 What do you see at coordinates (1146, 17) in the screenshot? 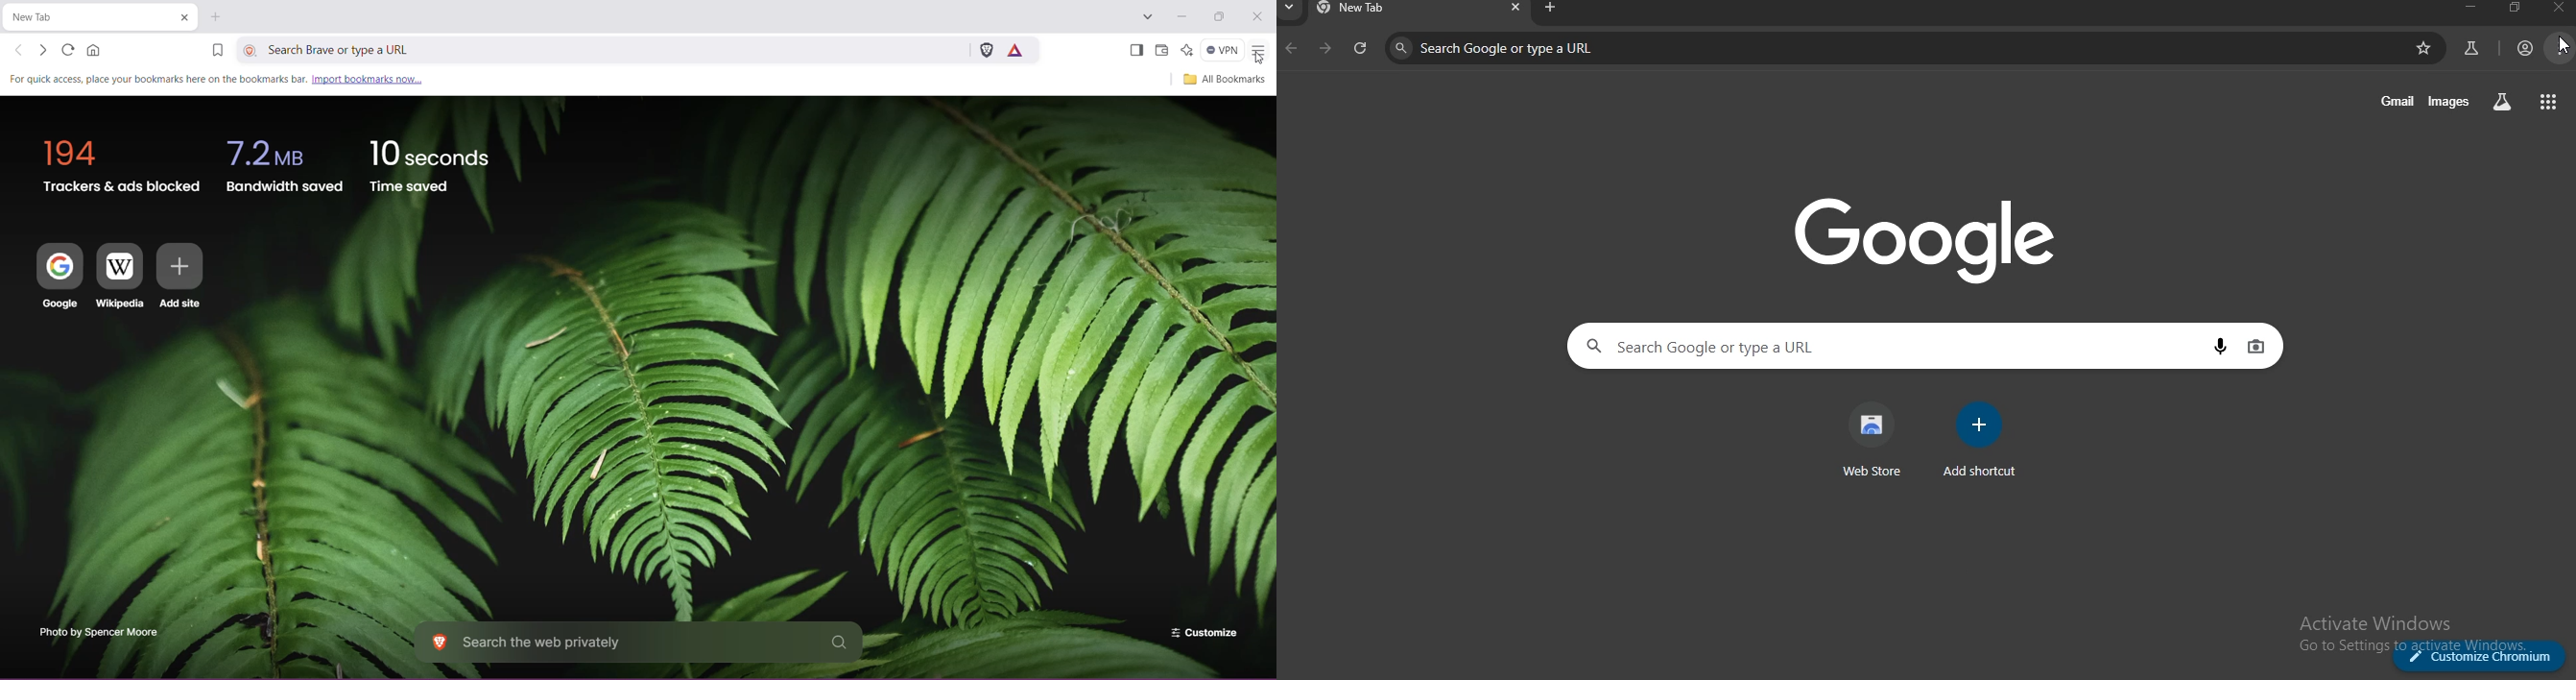
I see `Search tabs` at bounding box center [1146, 17].